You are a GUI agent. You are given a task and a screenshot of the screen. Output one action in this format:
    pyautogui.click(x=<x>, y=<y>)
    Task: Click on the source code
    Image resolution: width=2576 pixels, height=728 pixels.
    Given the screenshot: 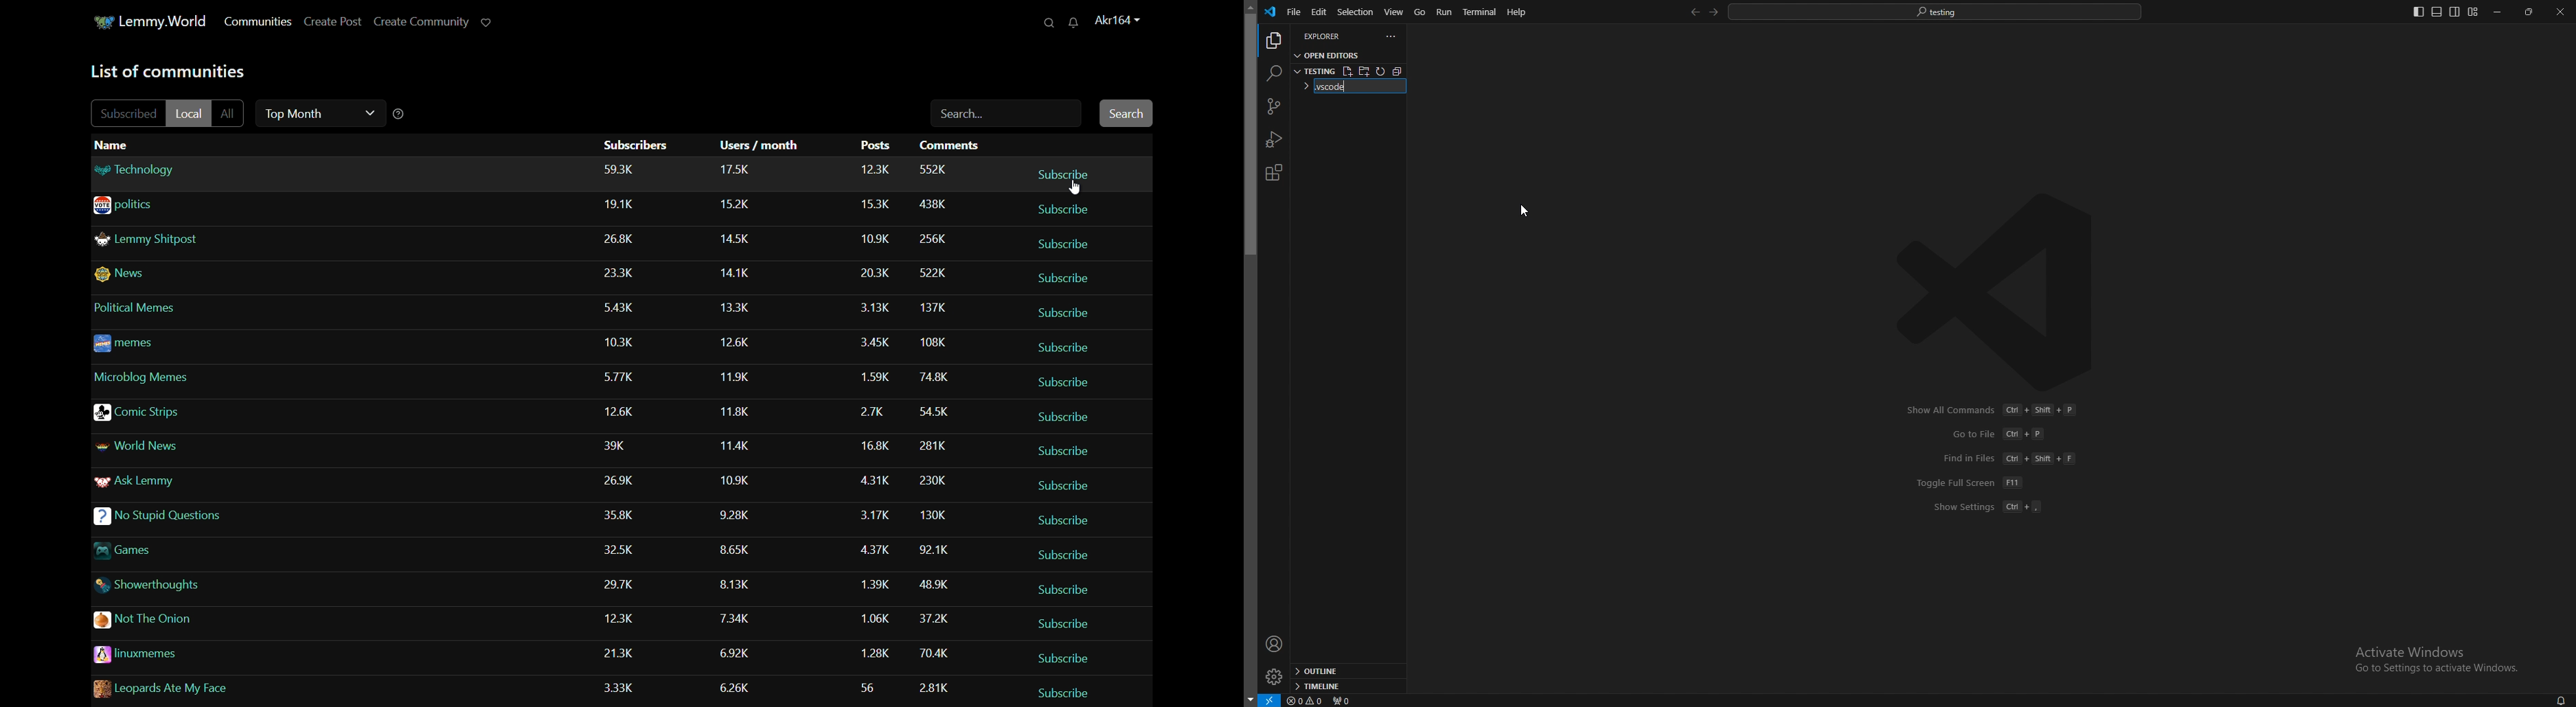 What is the action you would take?
    pyautogui.click(x=1273, y=107)
    